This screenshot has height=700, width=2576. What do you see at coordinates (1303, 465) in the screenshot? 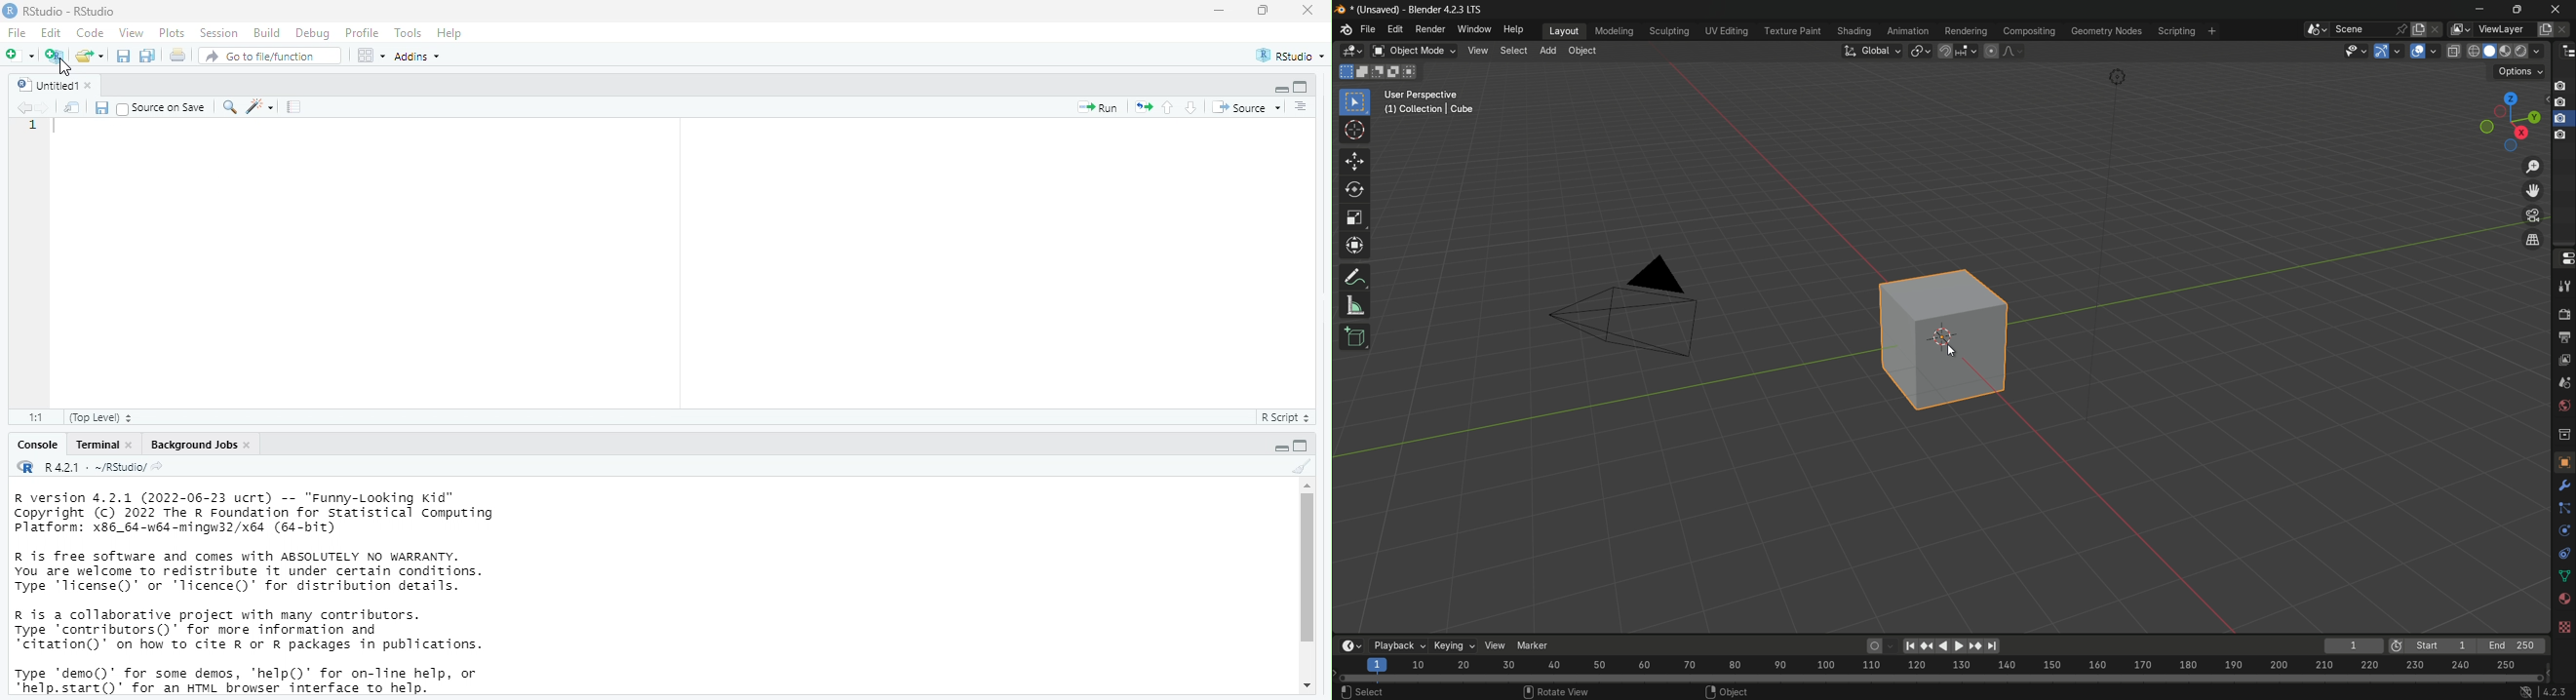
I see `clear console` at bounding box center [1303, 465].